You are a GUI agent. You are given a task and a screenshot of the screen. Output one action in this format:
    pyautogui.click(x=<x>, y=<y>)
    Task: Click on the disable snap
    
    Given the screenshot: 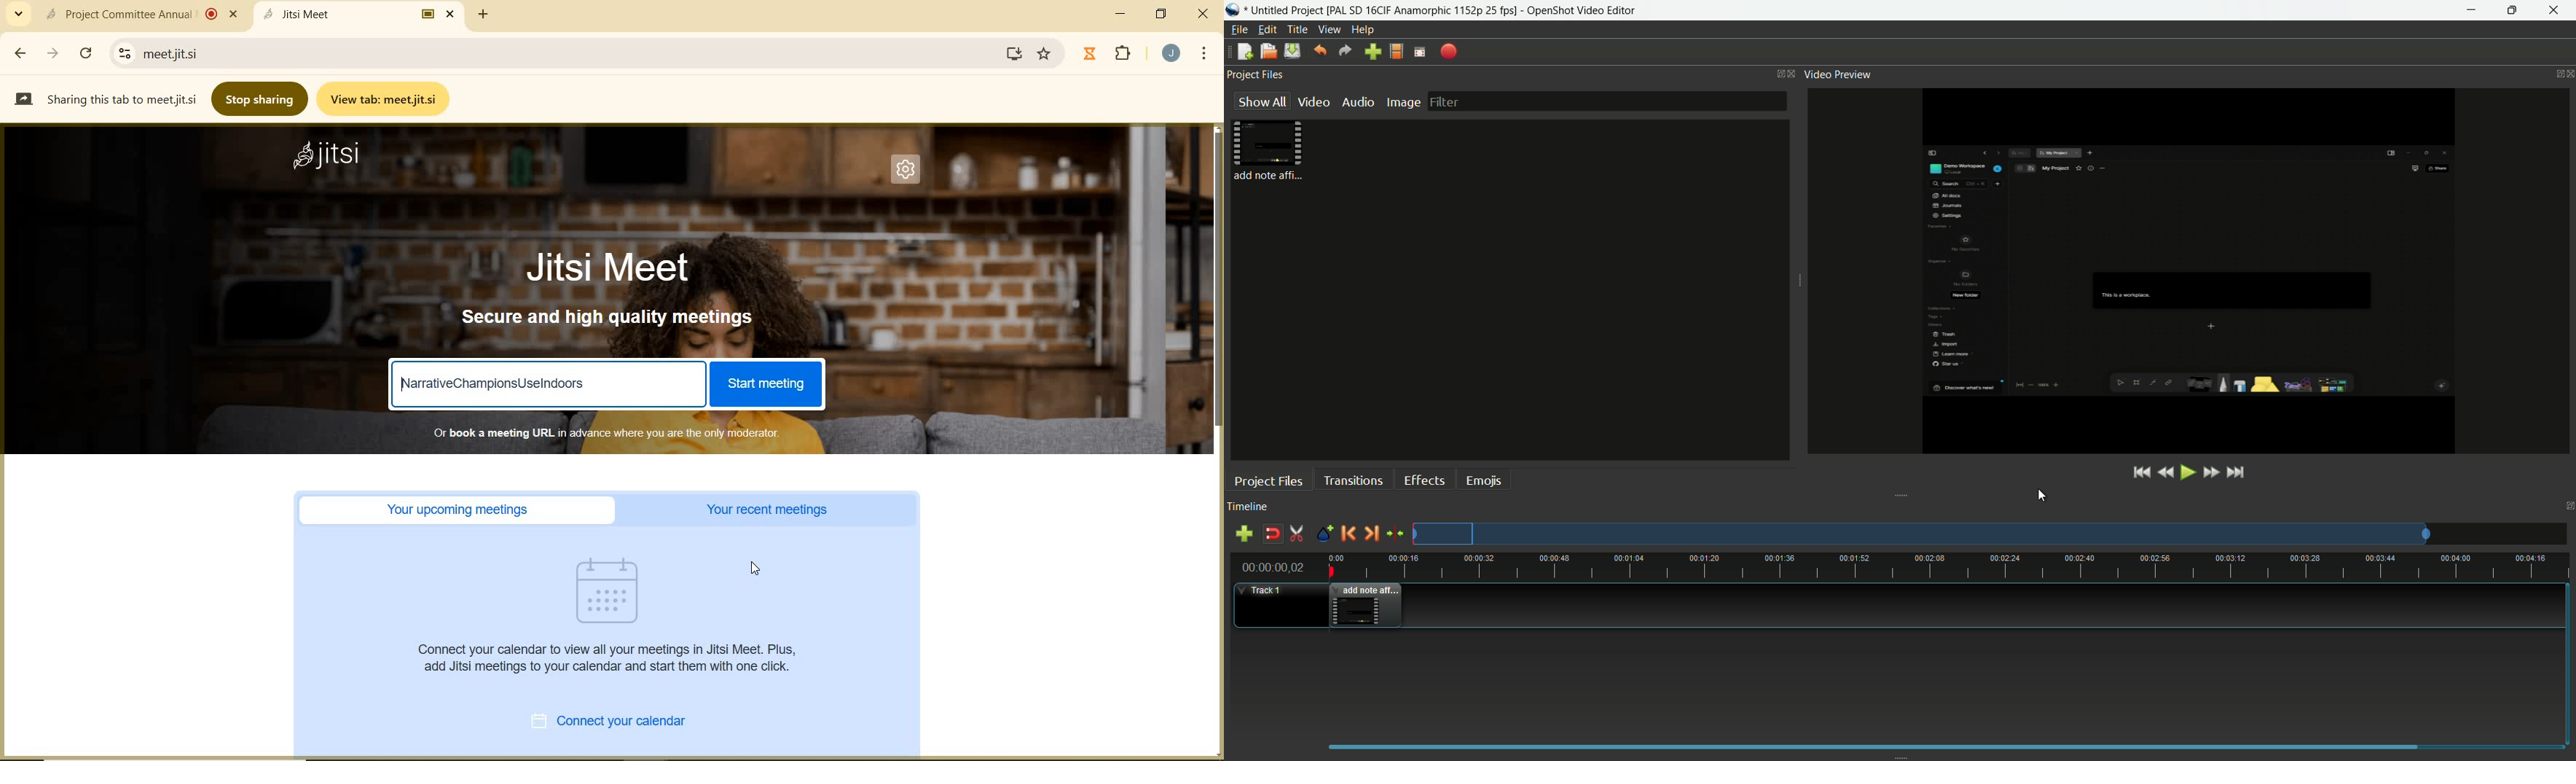 What is the action you would take?
    pyautogui.click(x=1272, y=534)
    